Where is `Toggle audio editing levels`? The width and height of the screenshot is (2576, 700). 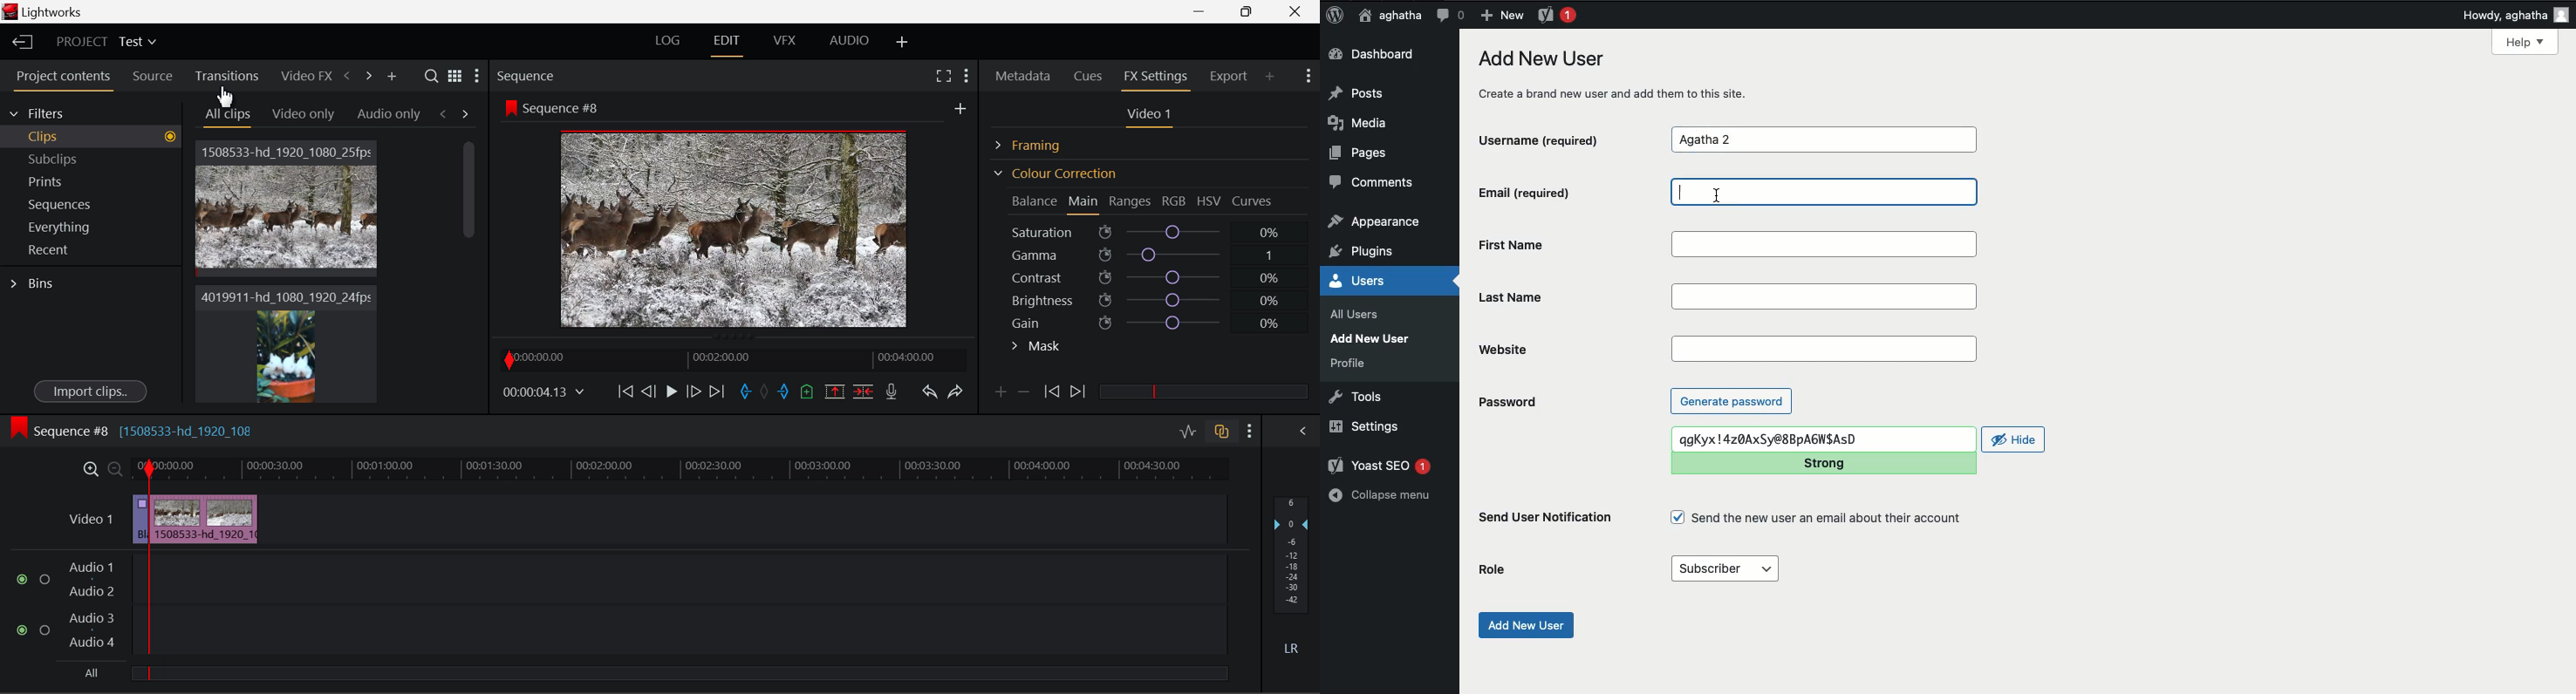
Toggle audio editing levels is located at coordinates (1189, 429).